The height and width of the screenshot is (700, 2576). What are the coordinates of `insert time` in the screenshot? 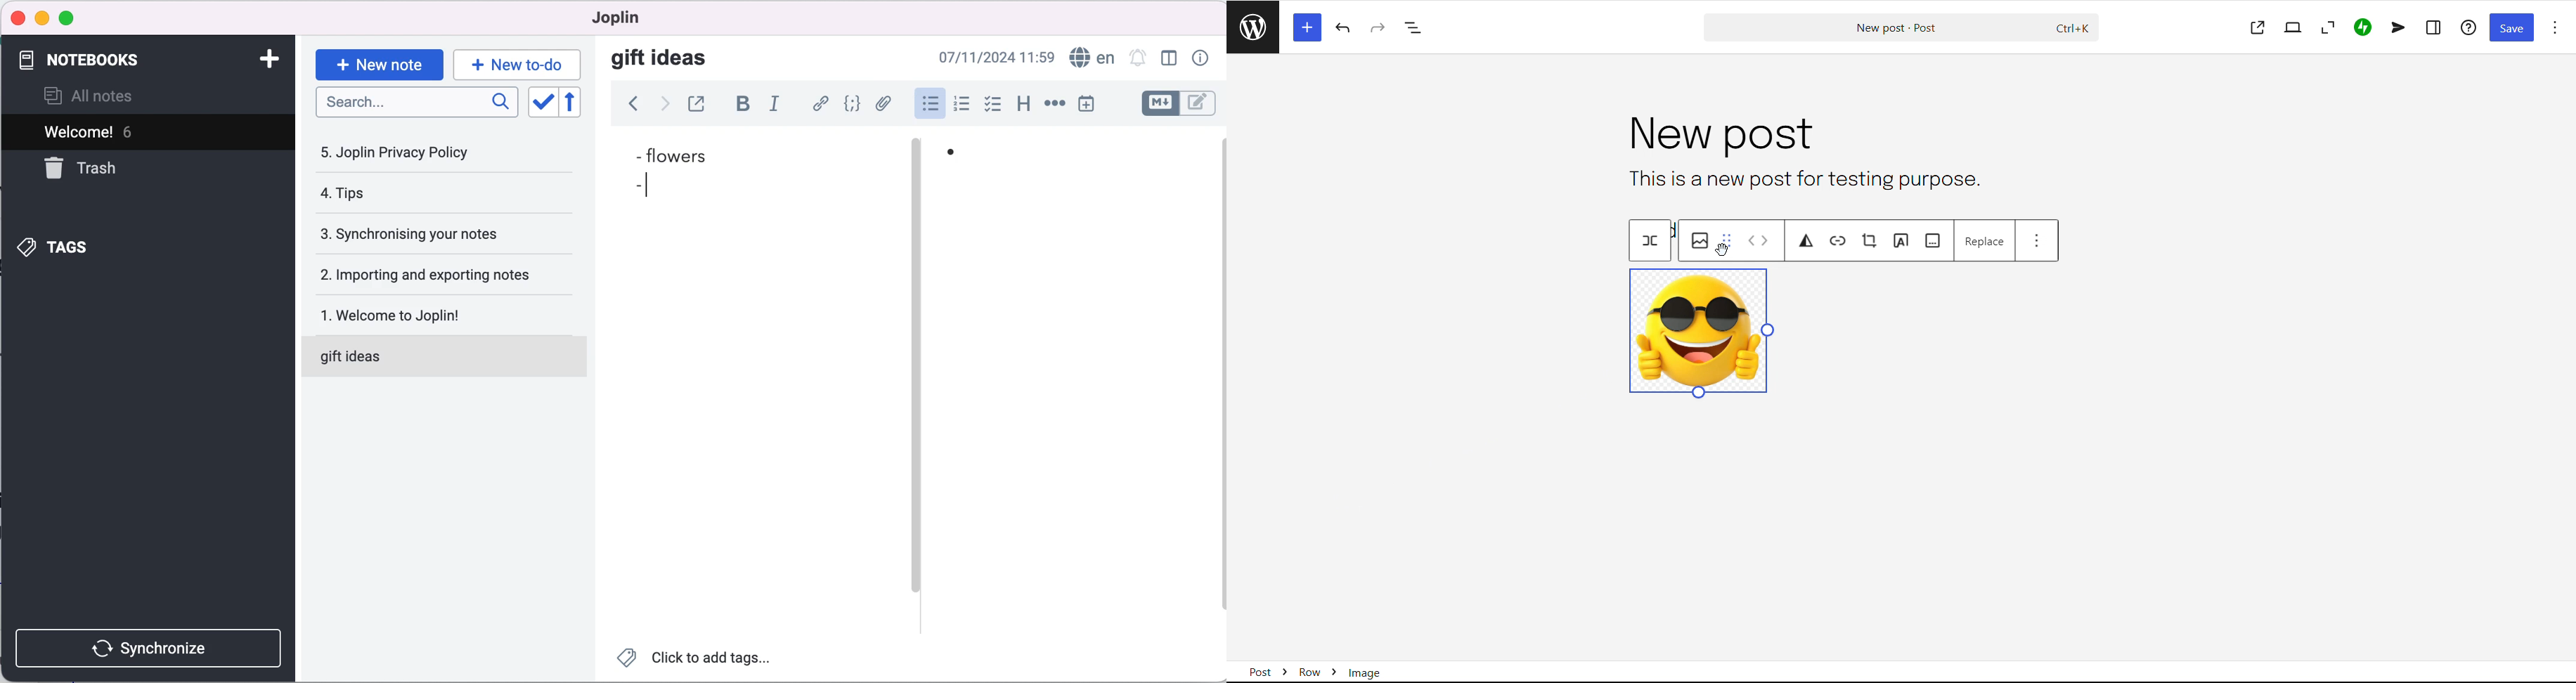 It's located at (1091, 106).